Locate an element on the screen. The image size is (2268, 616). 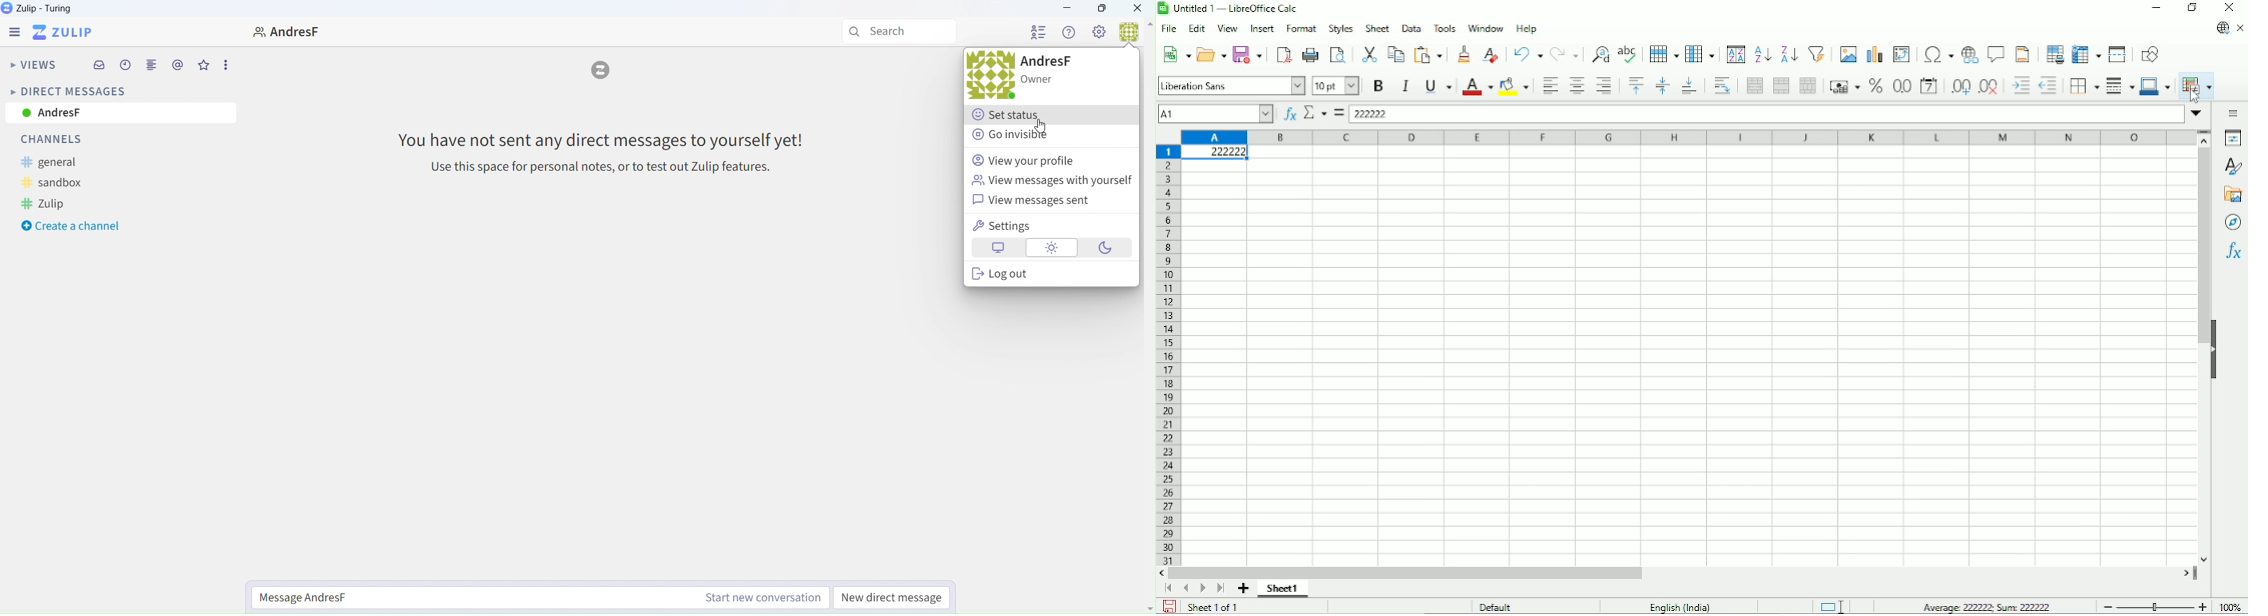
Zulip is located at coordinates (42, 8).